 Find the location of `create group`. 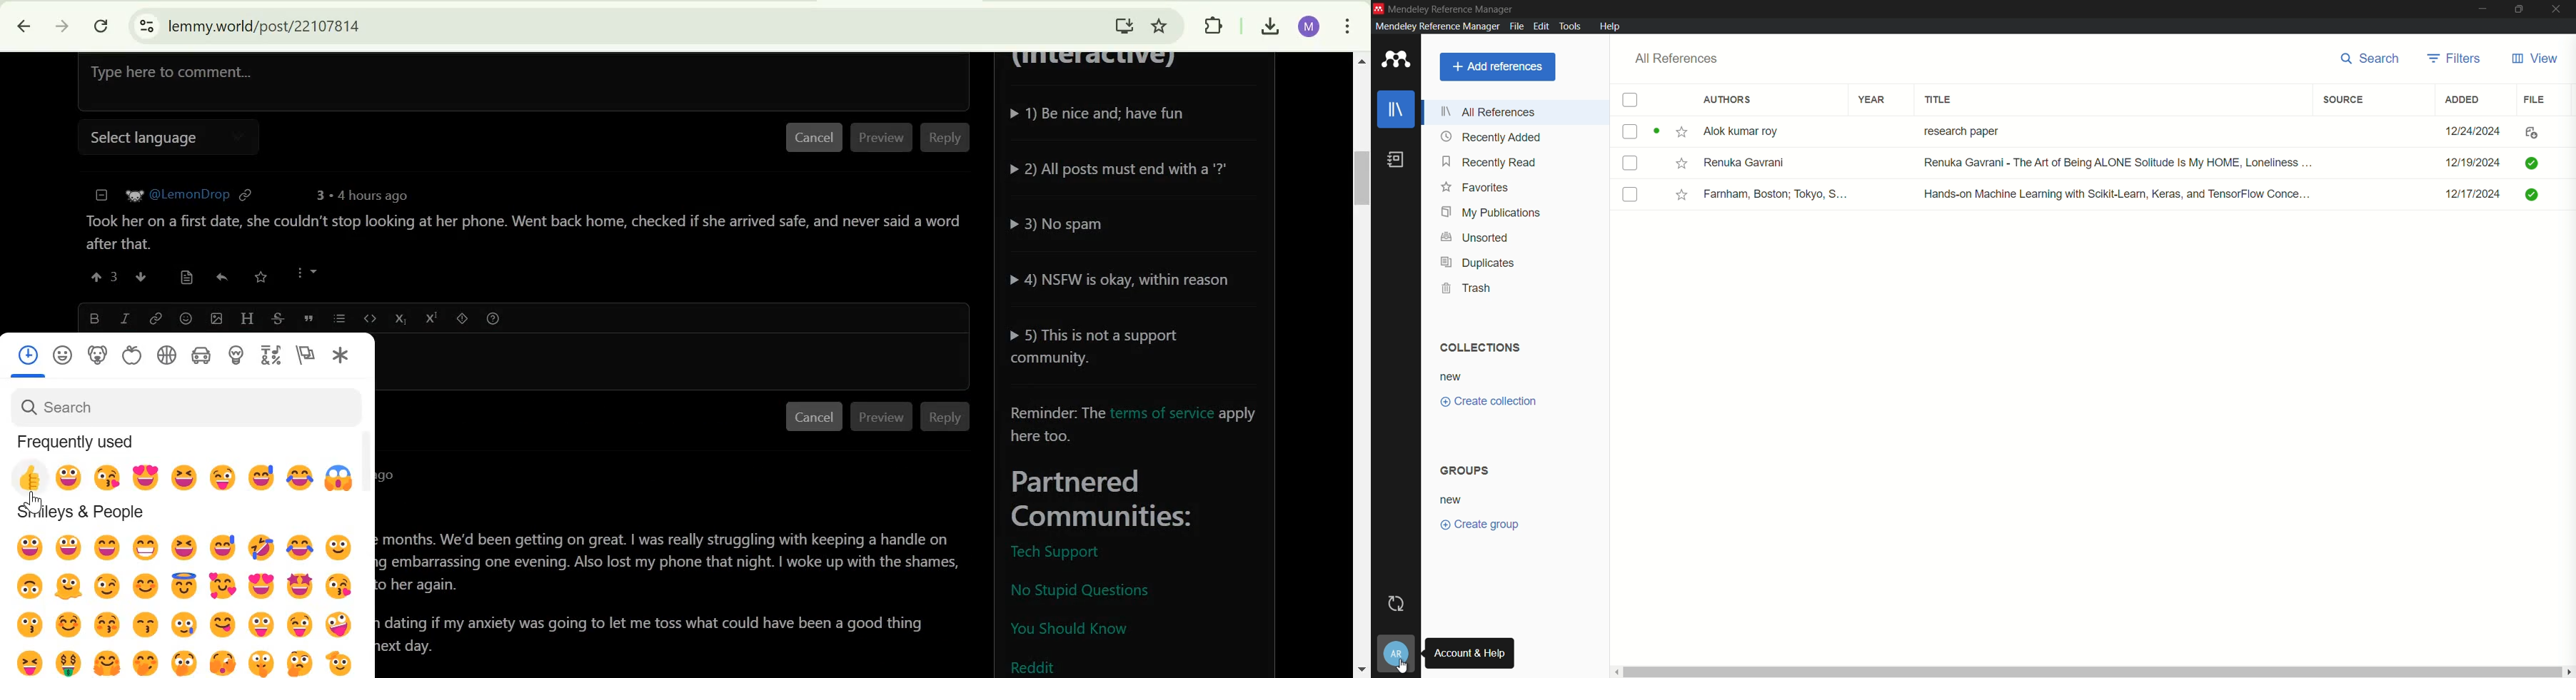

create group is located at coordinates (1481, 524).